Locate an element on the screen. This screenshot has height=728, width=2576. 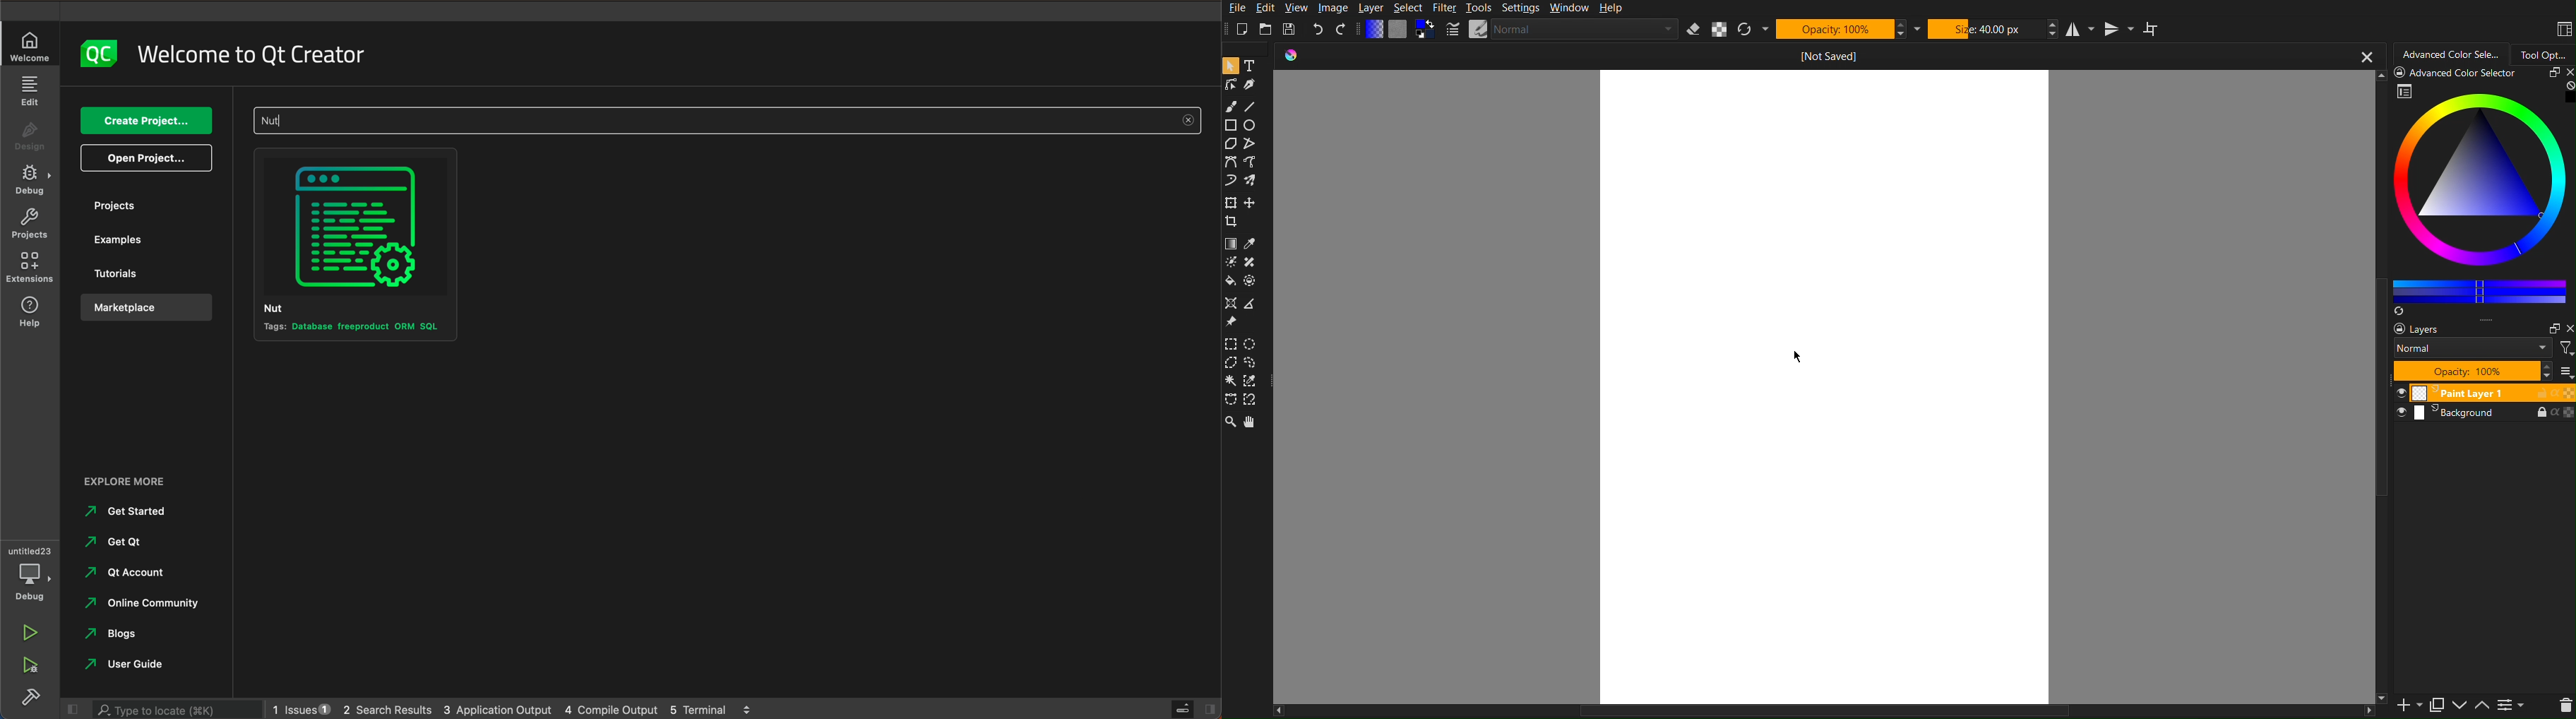
Refresh is located at coordinates (1753, 30).